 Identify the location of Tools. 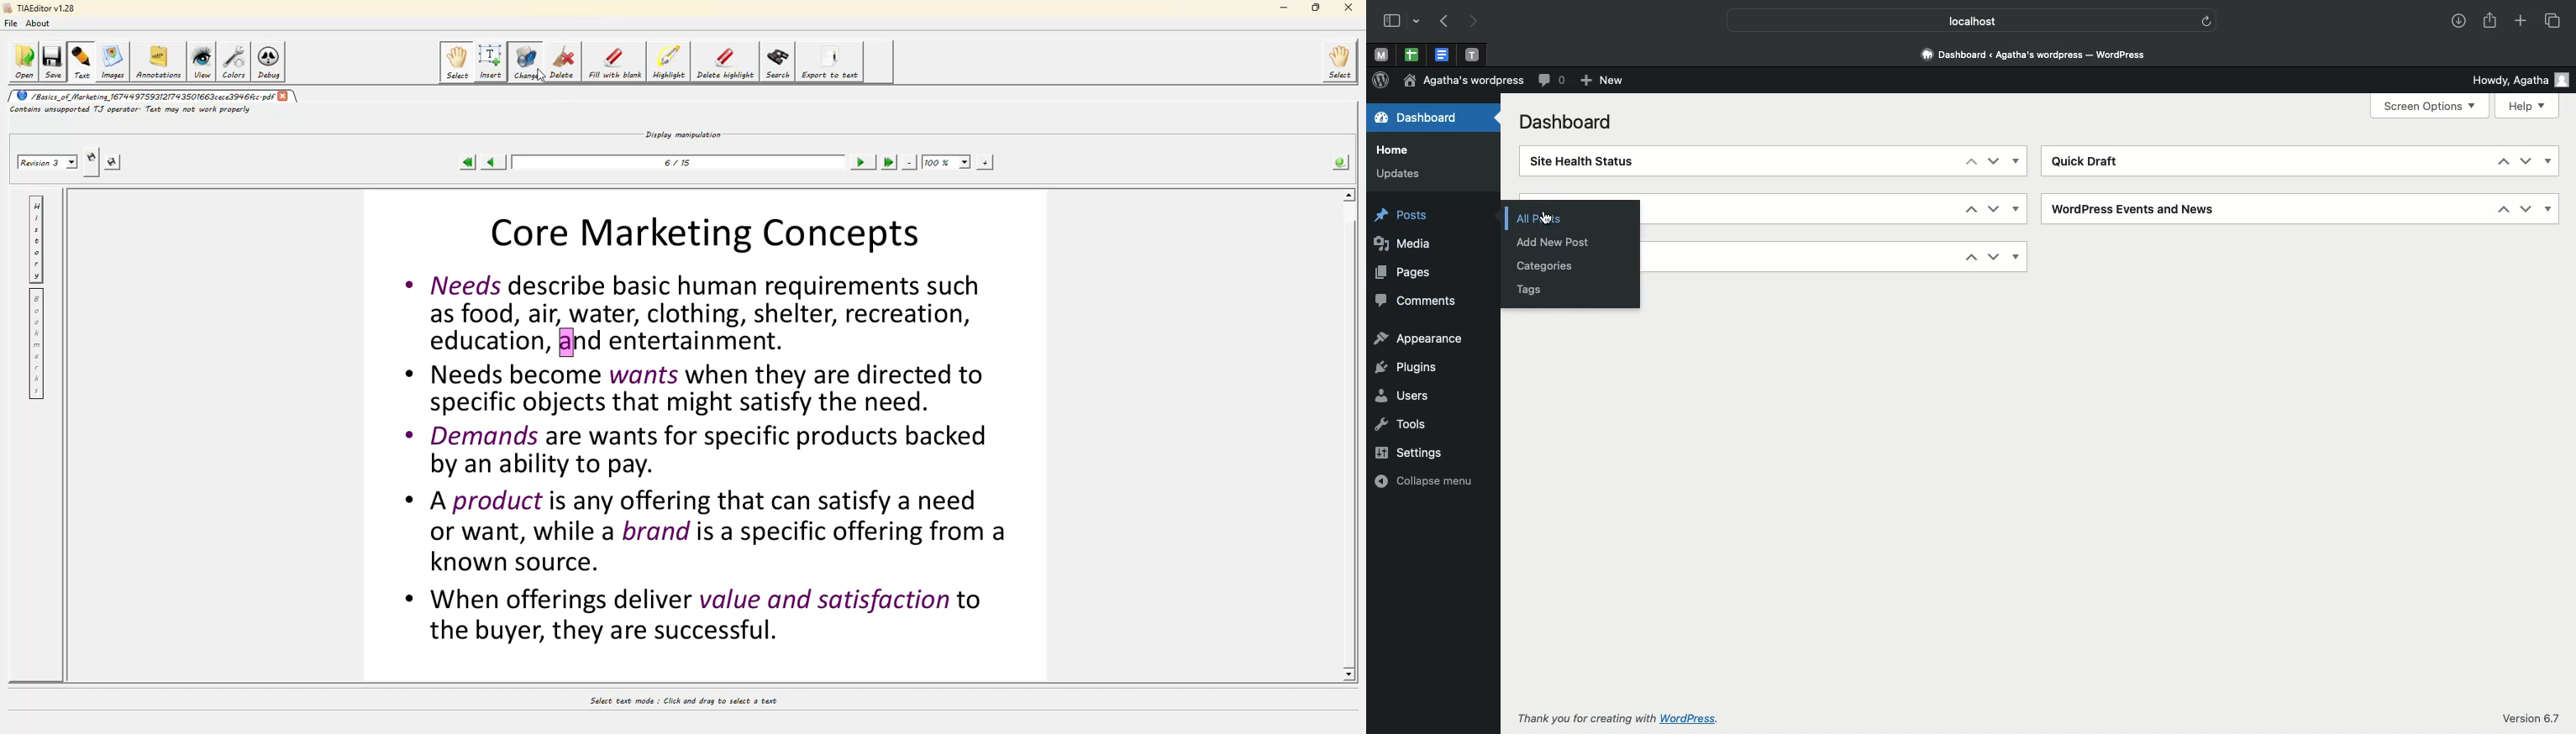
(1401, 422).